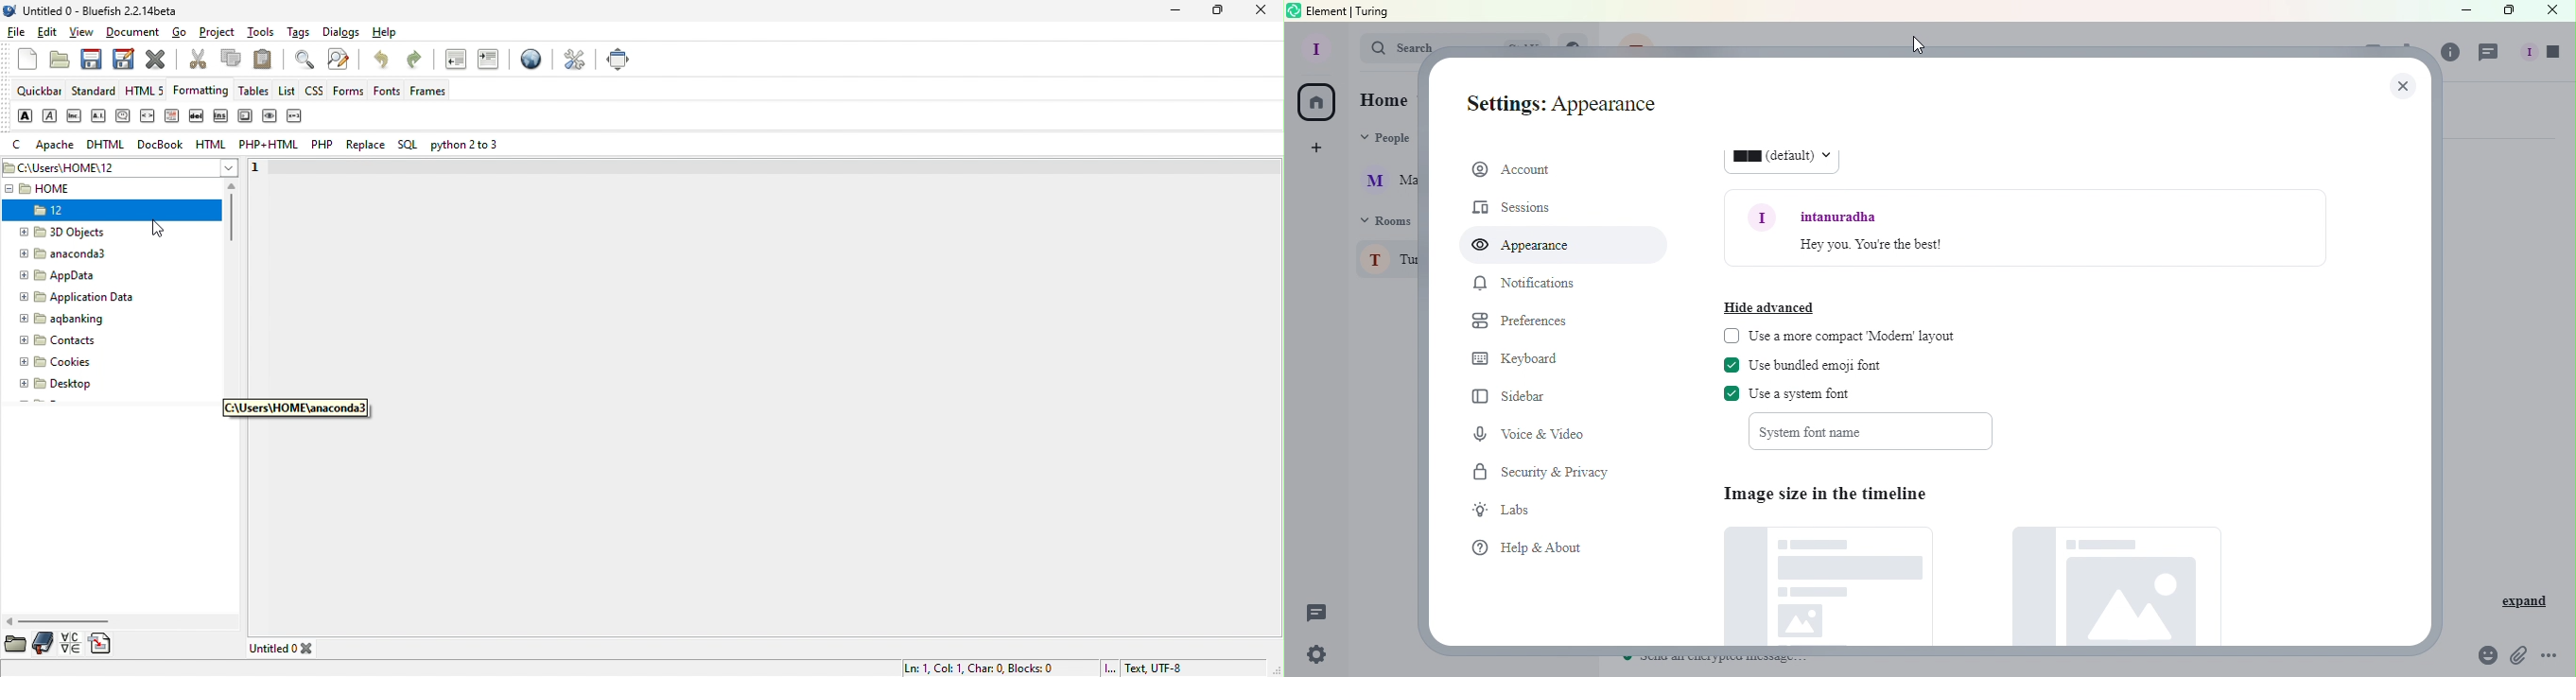  Describe the element at coordinates (2459, 9) in the screenshot. I see `Minimize` at that location.